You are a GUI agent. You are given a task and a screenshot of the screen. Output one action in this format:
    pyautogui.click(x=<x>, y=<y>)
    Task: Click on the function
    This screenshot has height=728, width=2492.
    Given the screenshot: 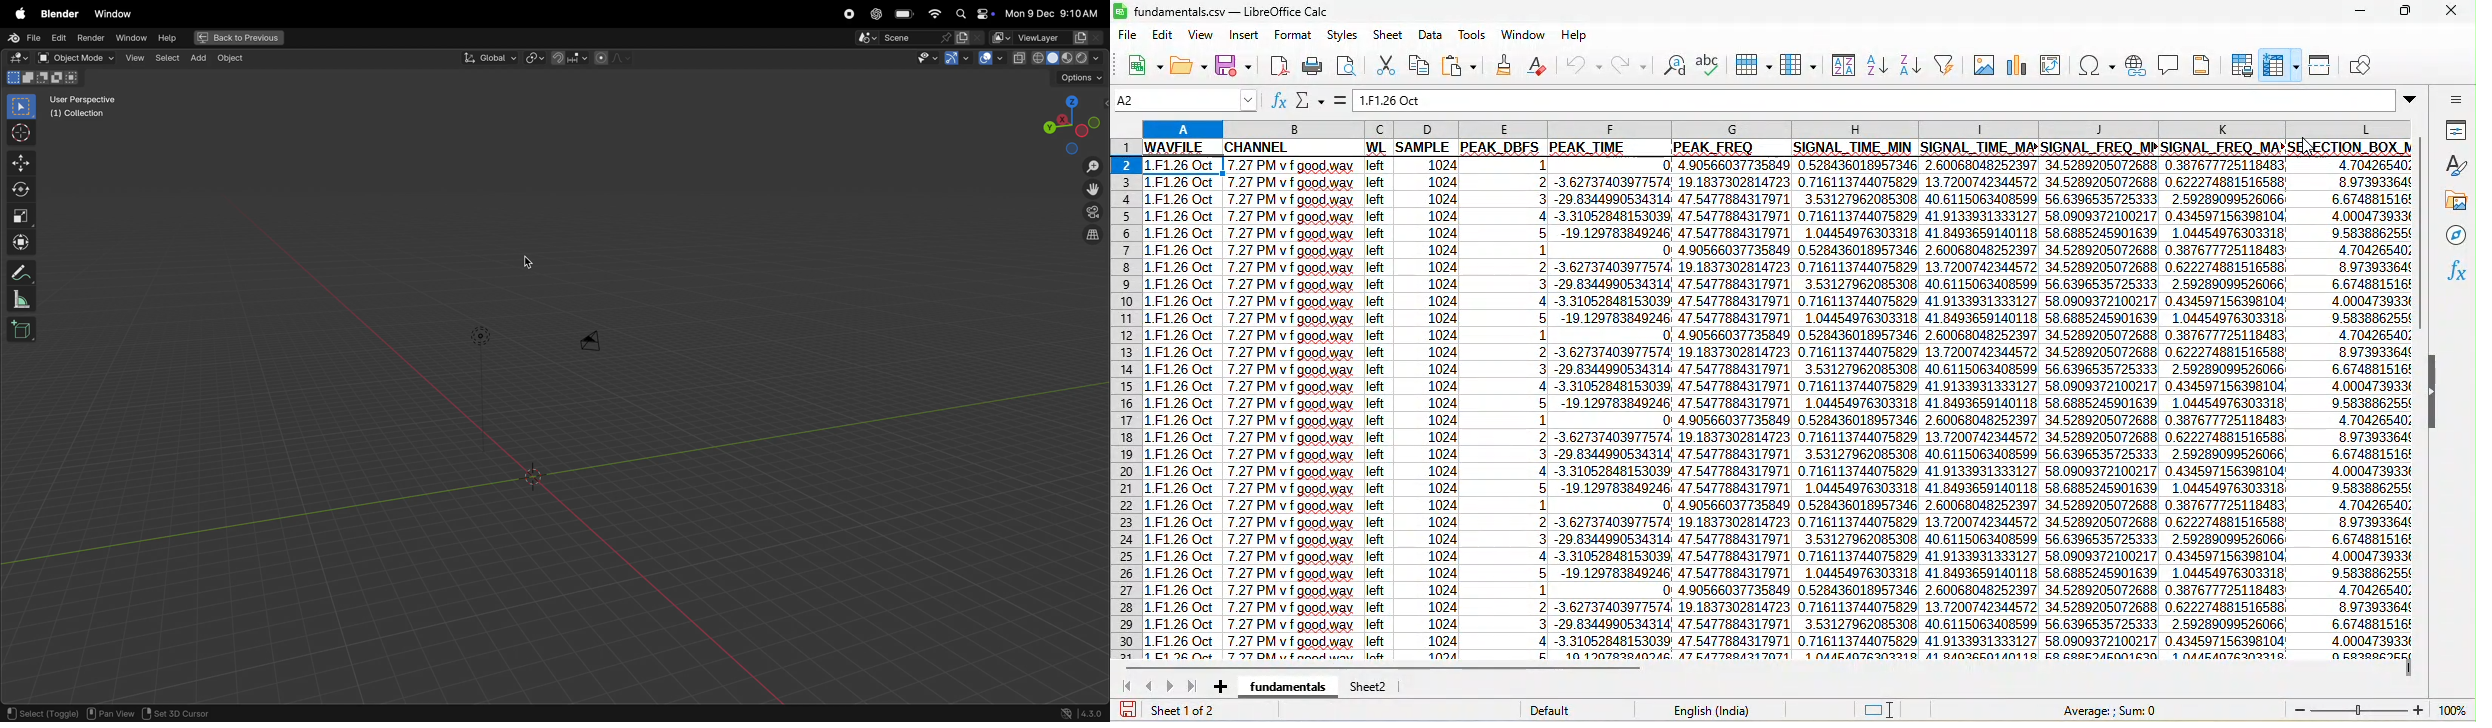 What is the action you would take?
    pyautogui.click(x=2458, y=276)
    